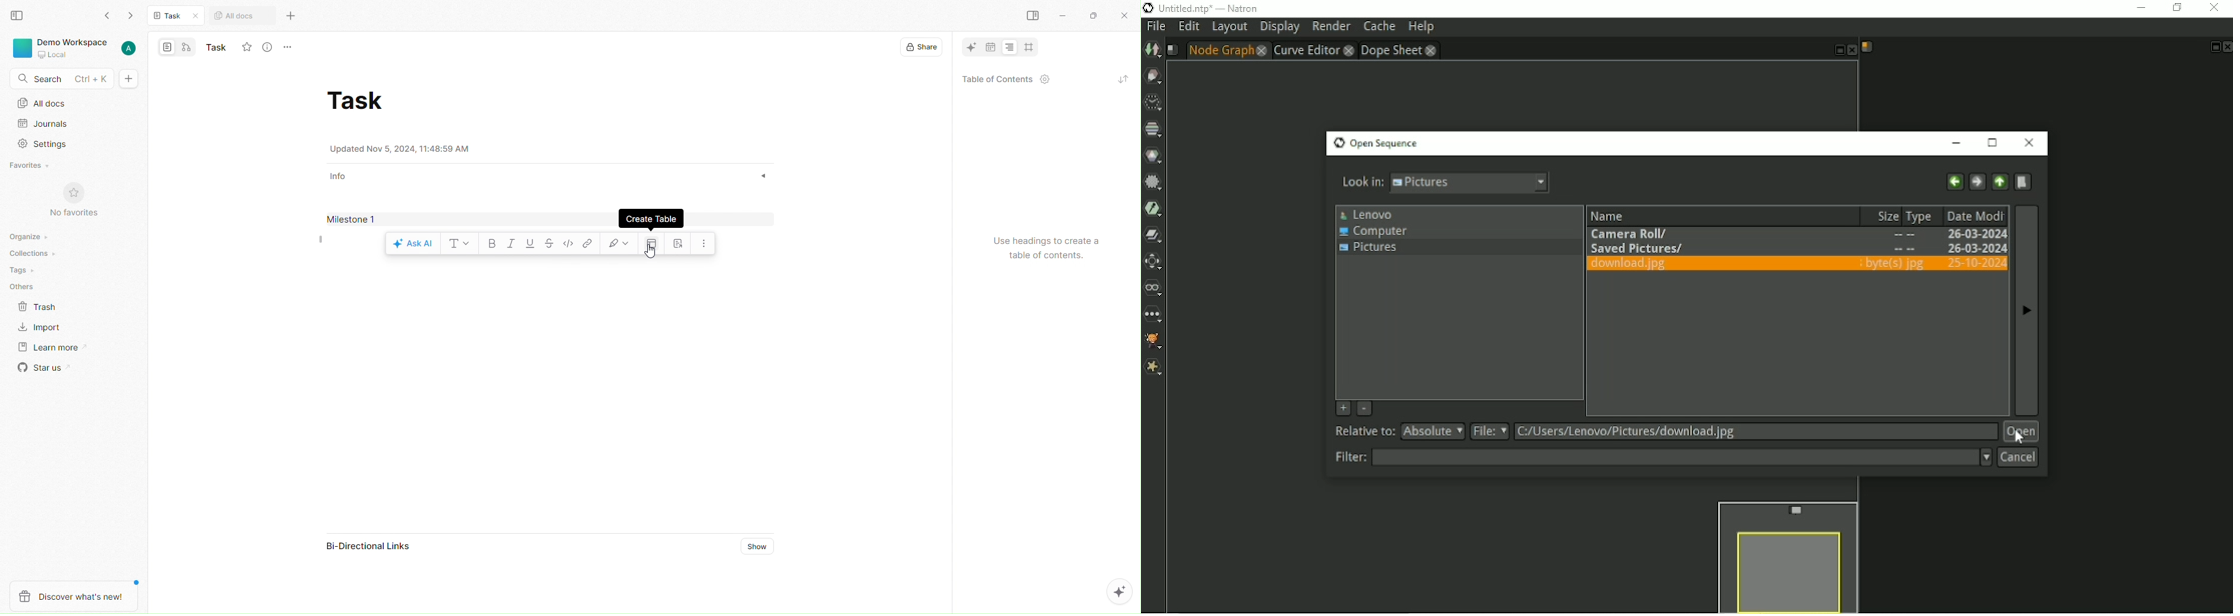 The image size is (2240, 616). I want to click on Close, so click(1124, 14).